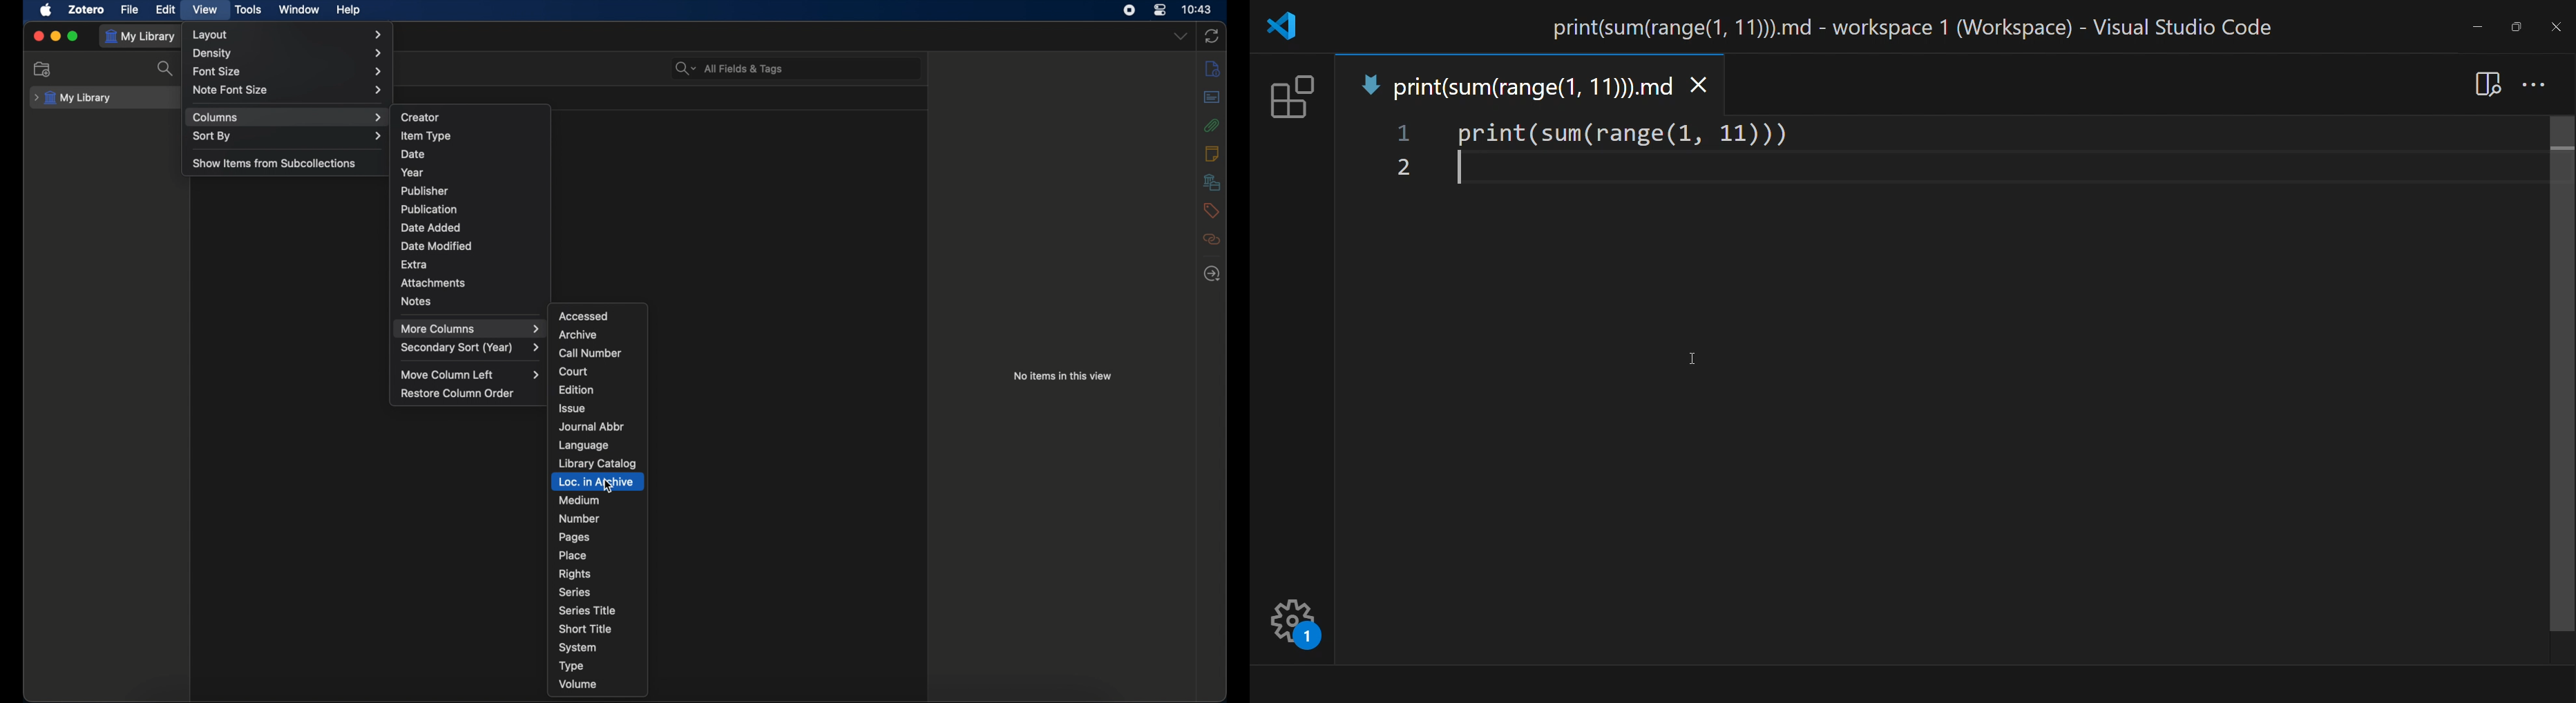 This screenshot has height=728, width=2576. What do you see at coordinates (583, 445) in the screenshot?
I see `language` at bounding box center [583, 445].